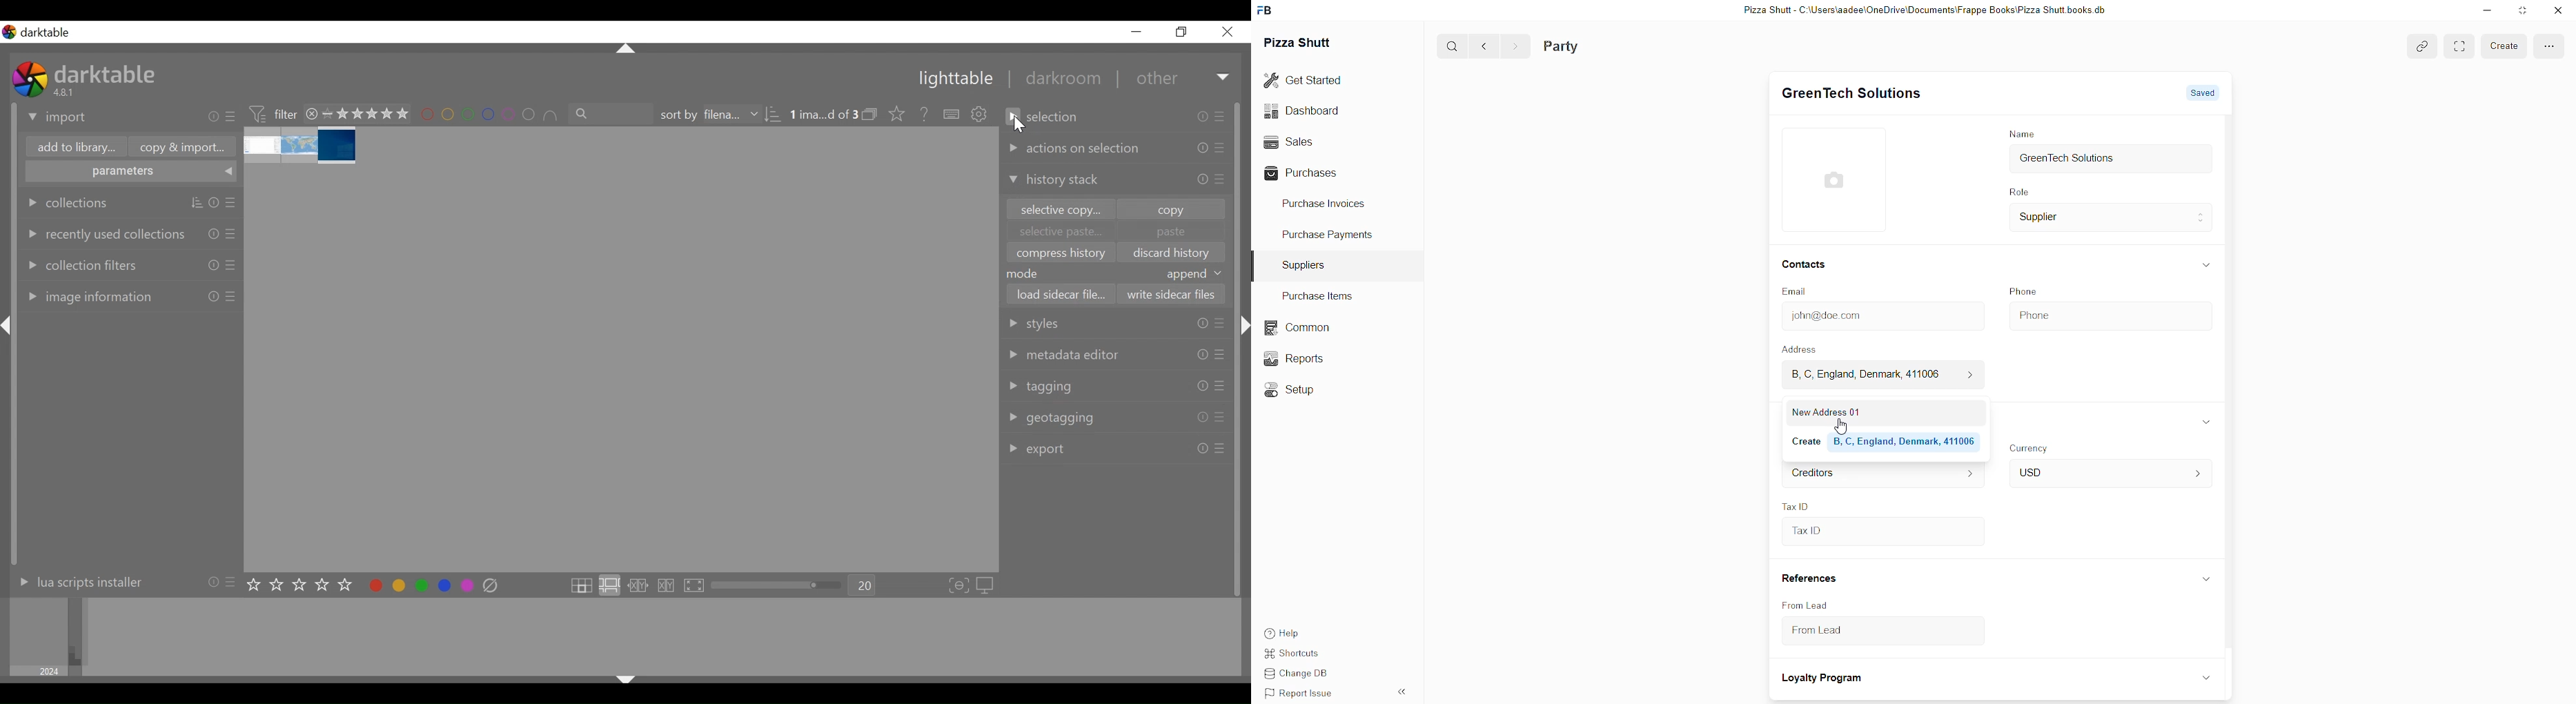  What do you see at coordinates (1195, 274) in the screenshot?
I see `append` at bounding box center [1195, 274].